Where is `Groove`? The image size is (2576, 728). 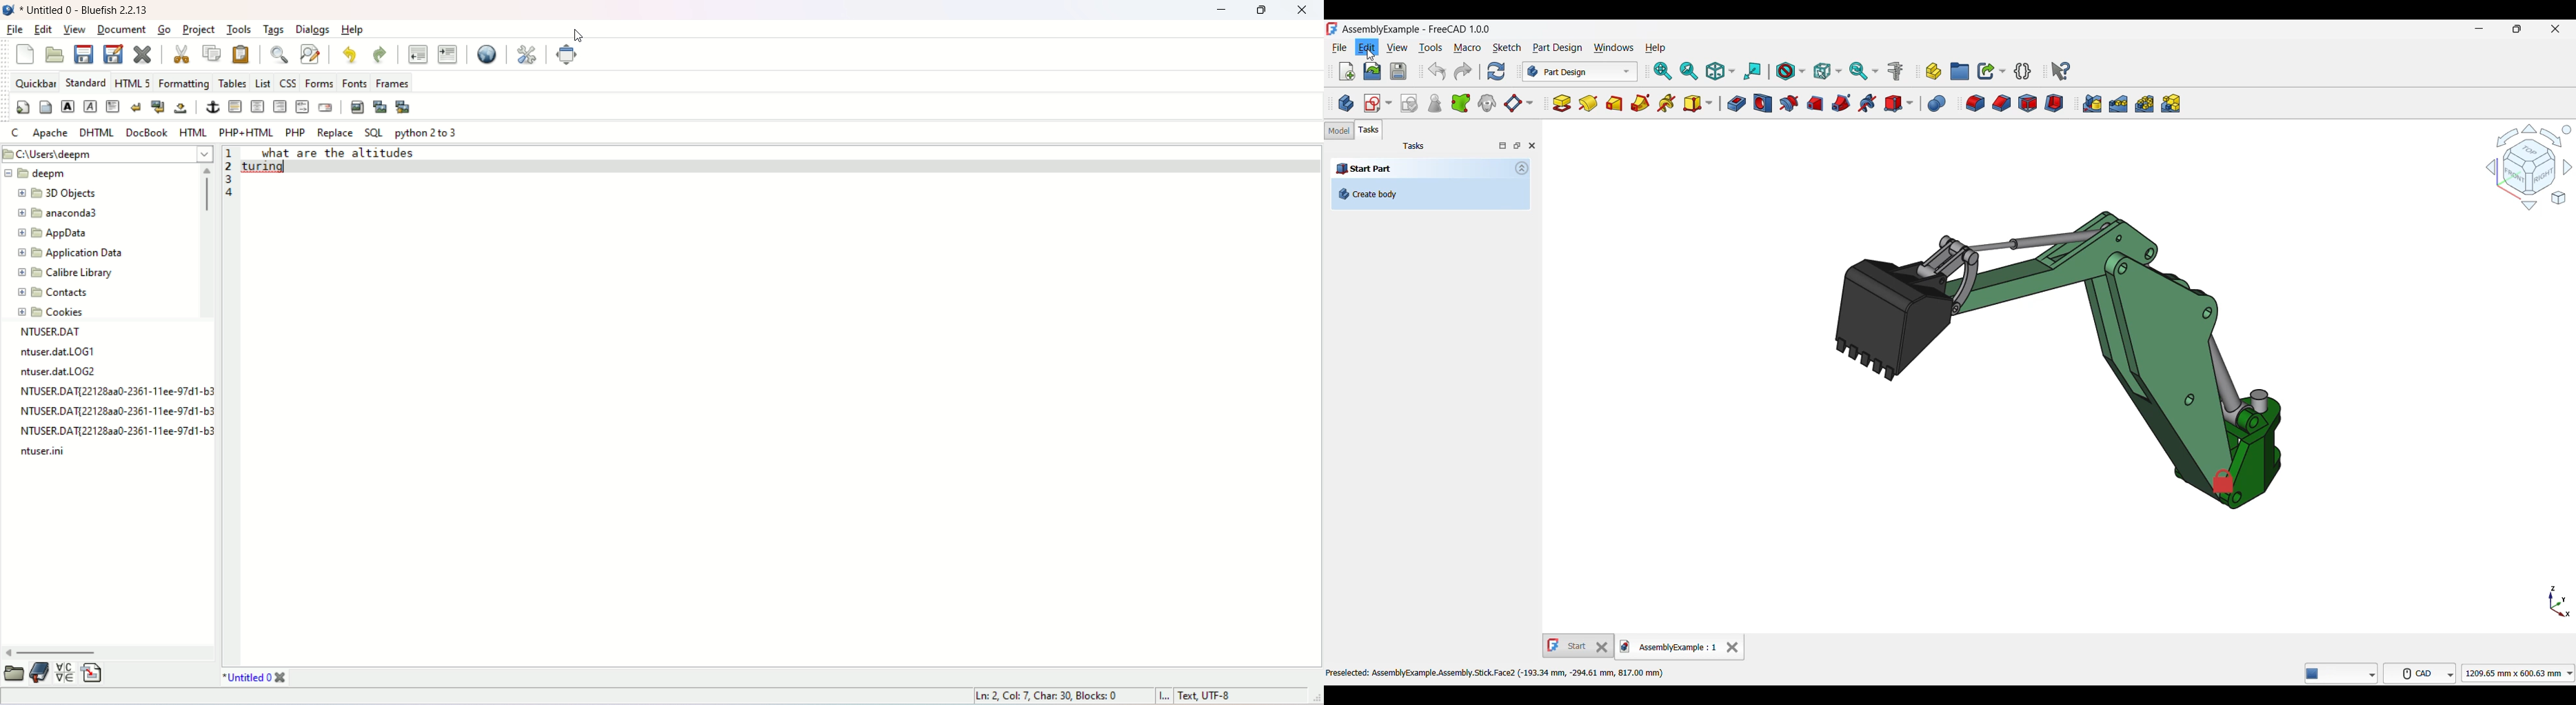 Groove is located at coordinates (1789, 103).